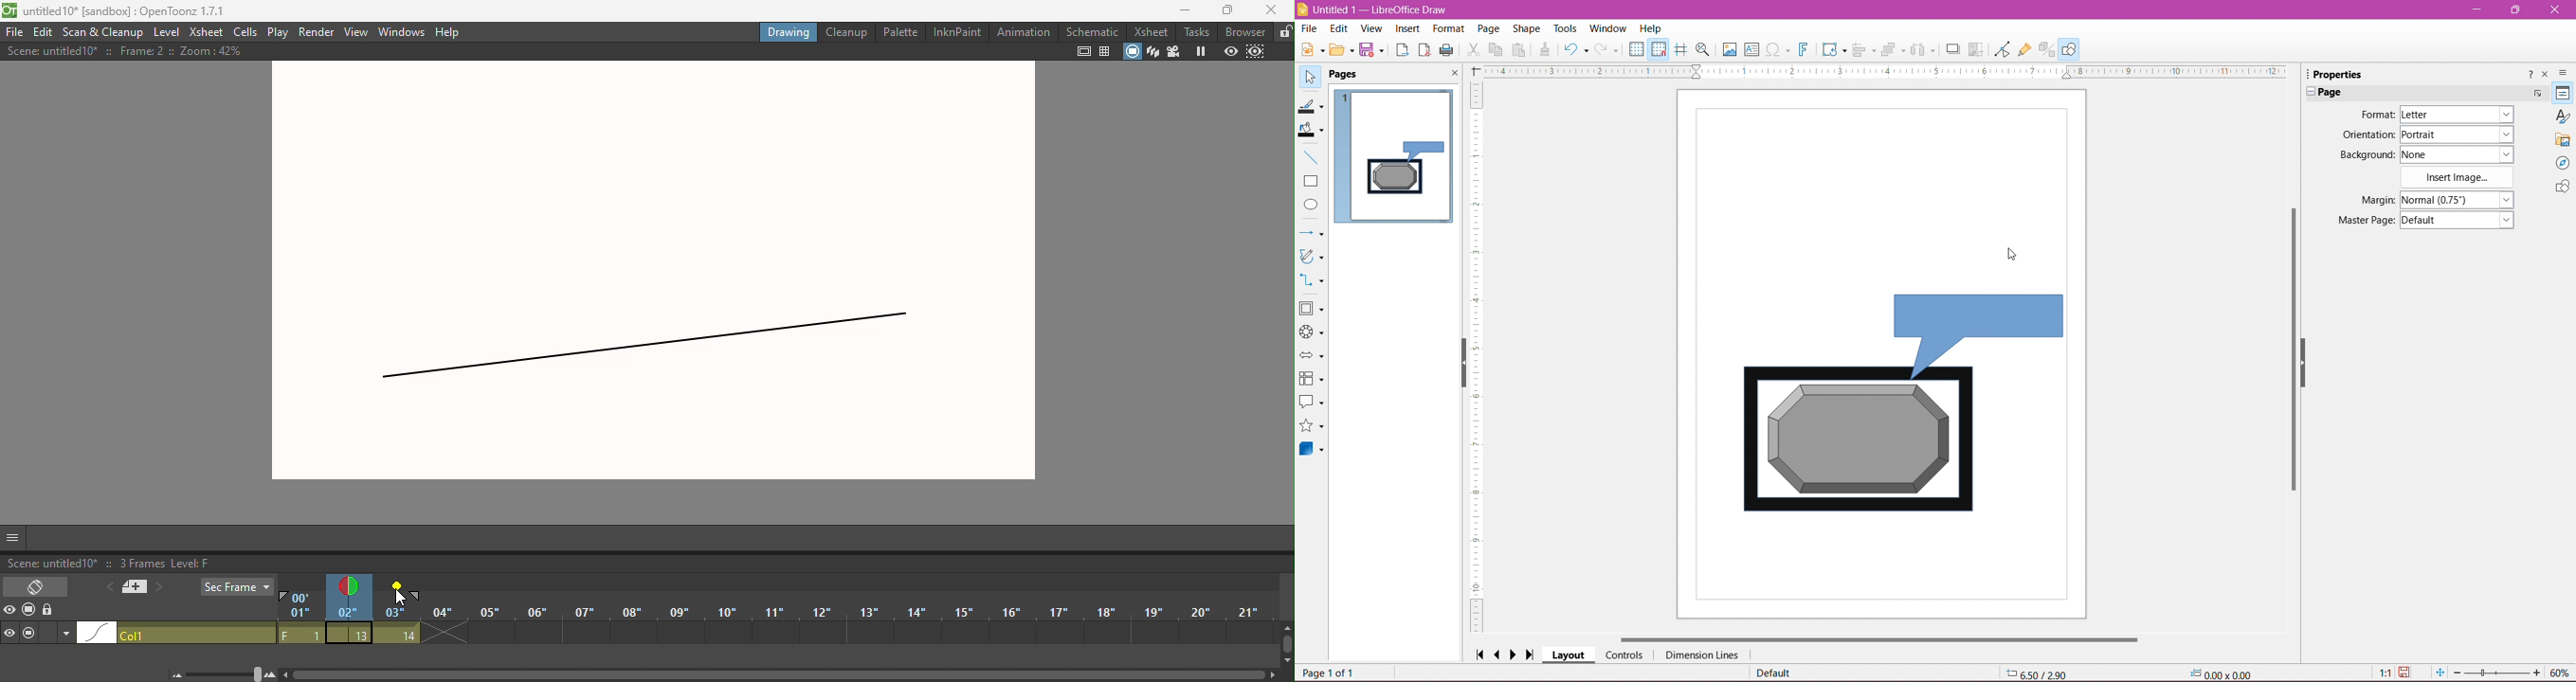 The height and width of the screenshot is (700, 2576). What do you see at coordinates (357, 31) in the screenshot?
I see `View` at bounding box center [357, 31].